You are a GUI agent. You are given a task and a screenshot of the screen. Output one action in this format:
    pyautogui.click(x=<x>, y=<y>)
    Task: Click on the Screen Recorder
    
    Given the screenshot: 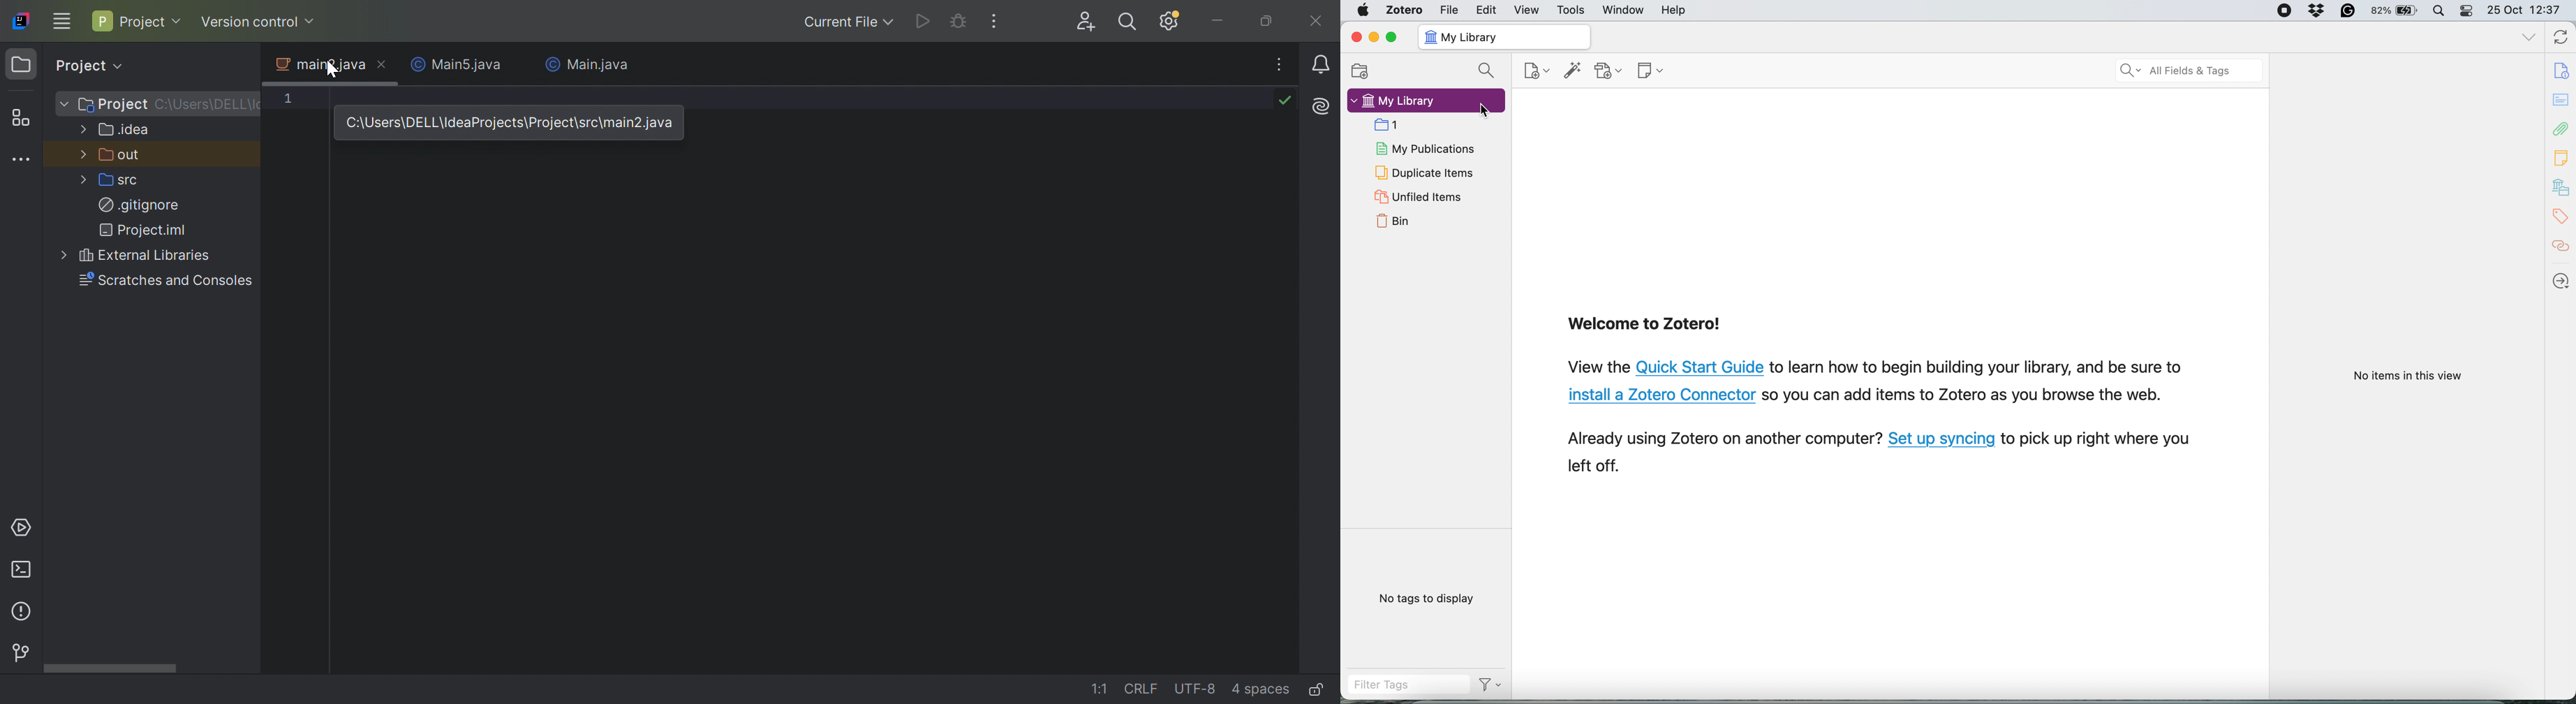 What is the action you would take?
    pyautogui.click(x=2283, y=10)
    